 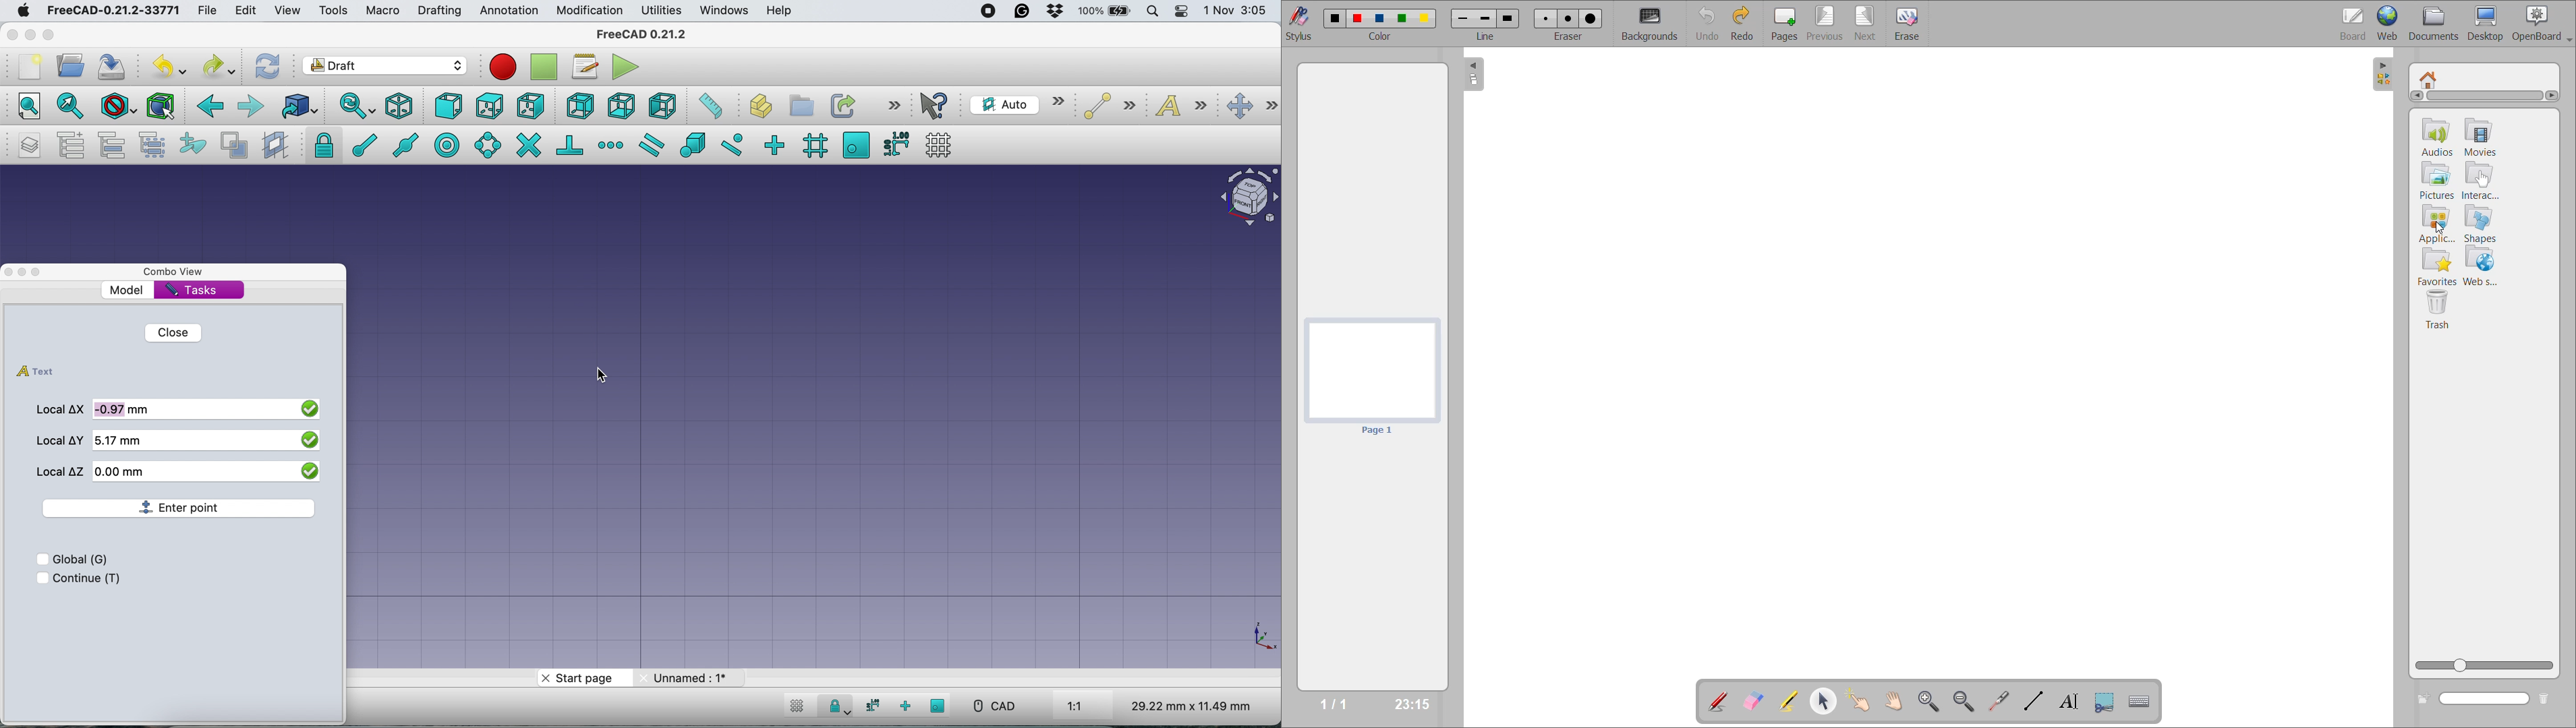 What do you see at coordinates (2437, 225) in the screenshot?
I see `applications` at bounding box center [2437, 225].